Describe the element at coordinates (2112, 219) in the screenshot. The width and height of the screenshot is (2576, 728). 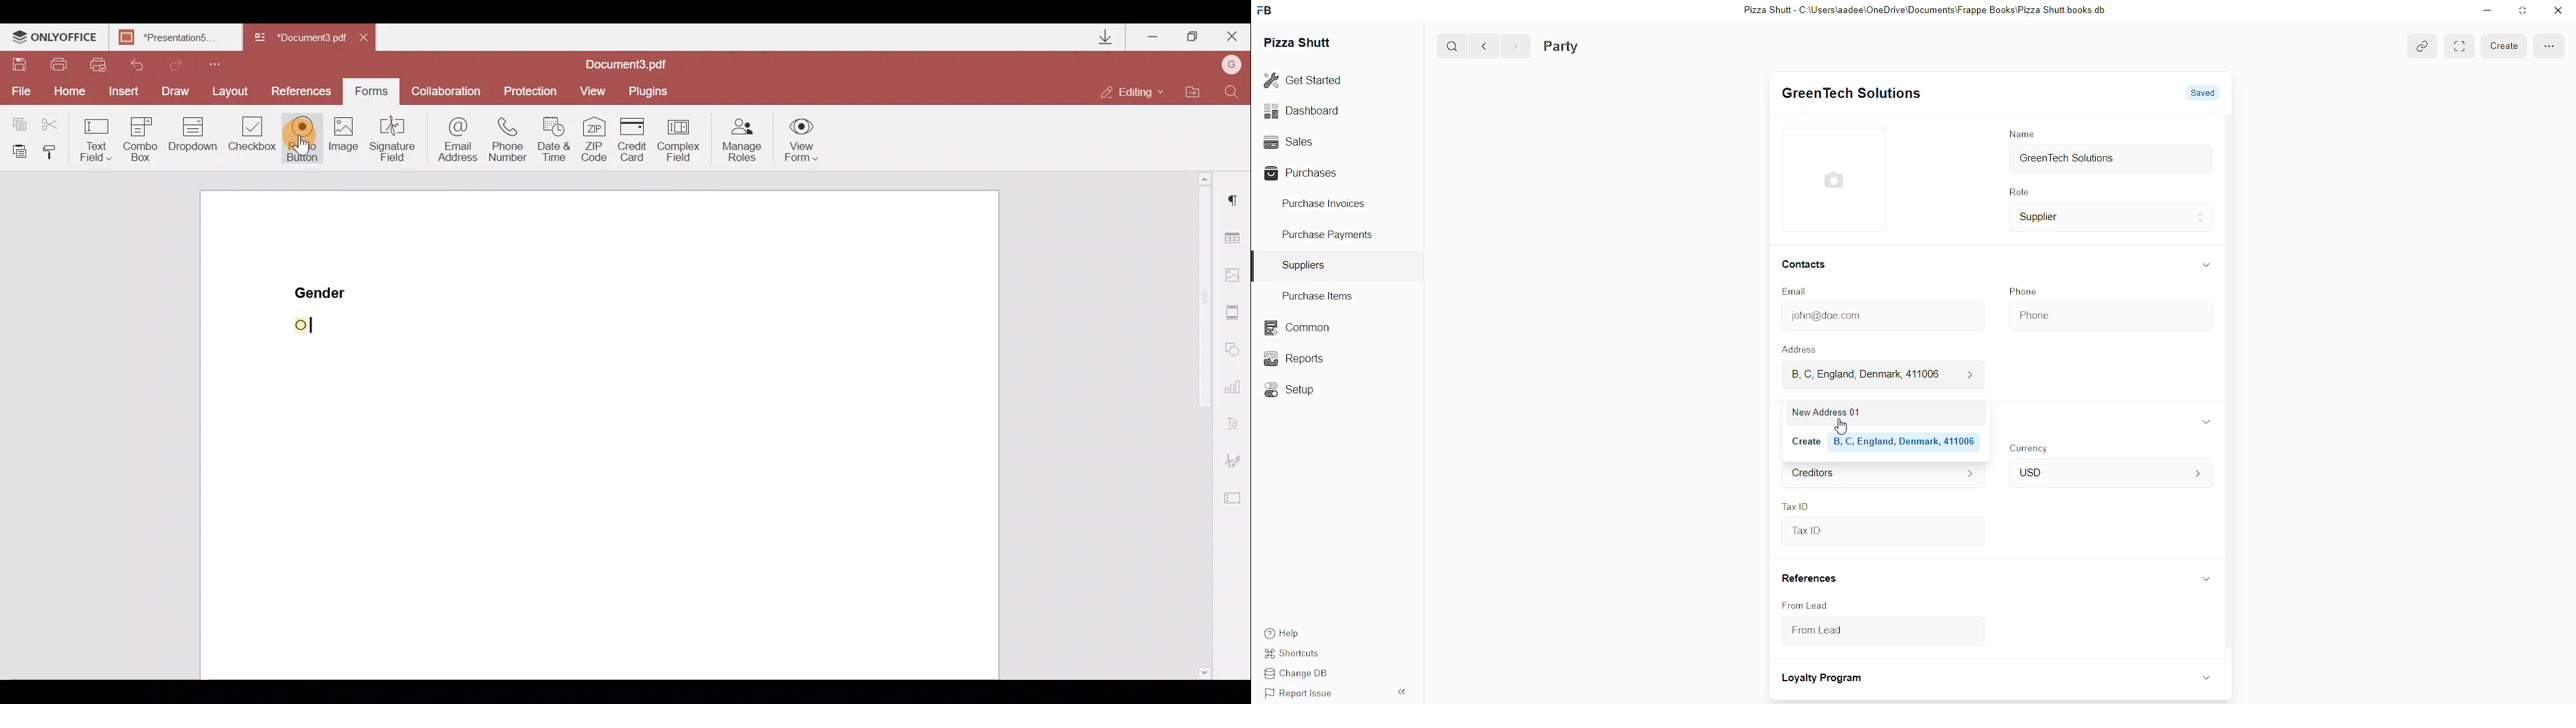
I see `Supplier` at that location.